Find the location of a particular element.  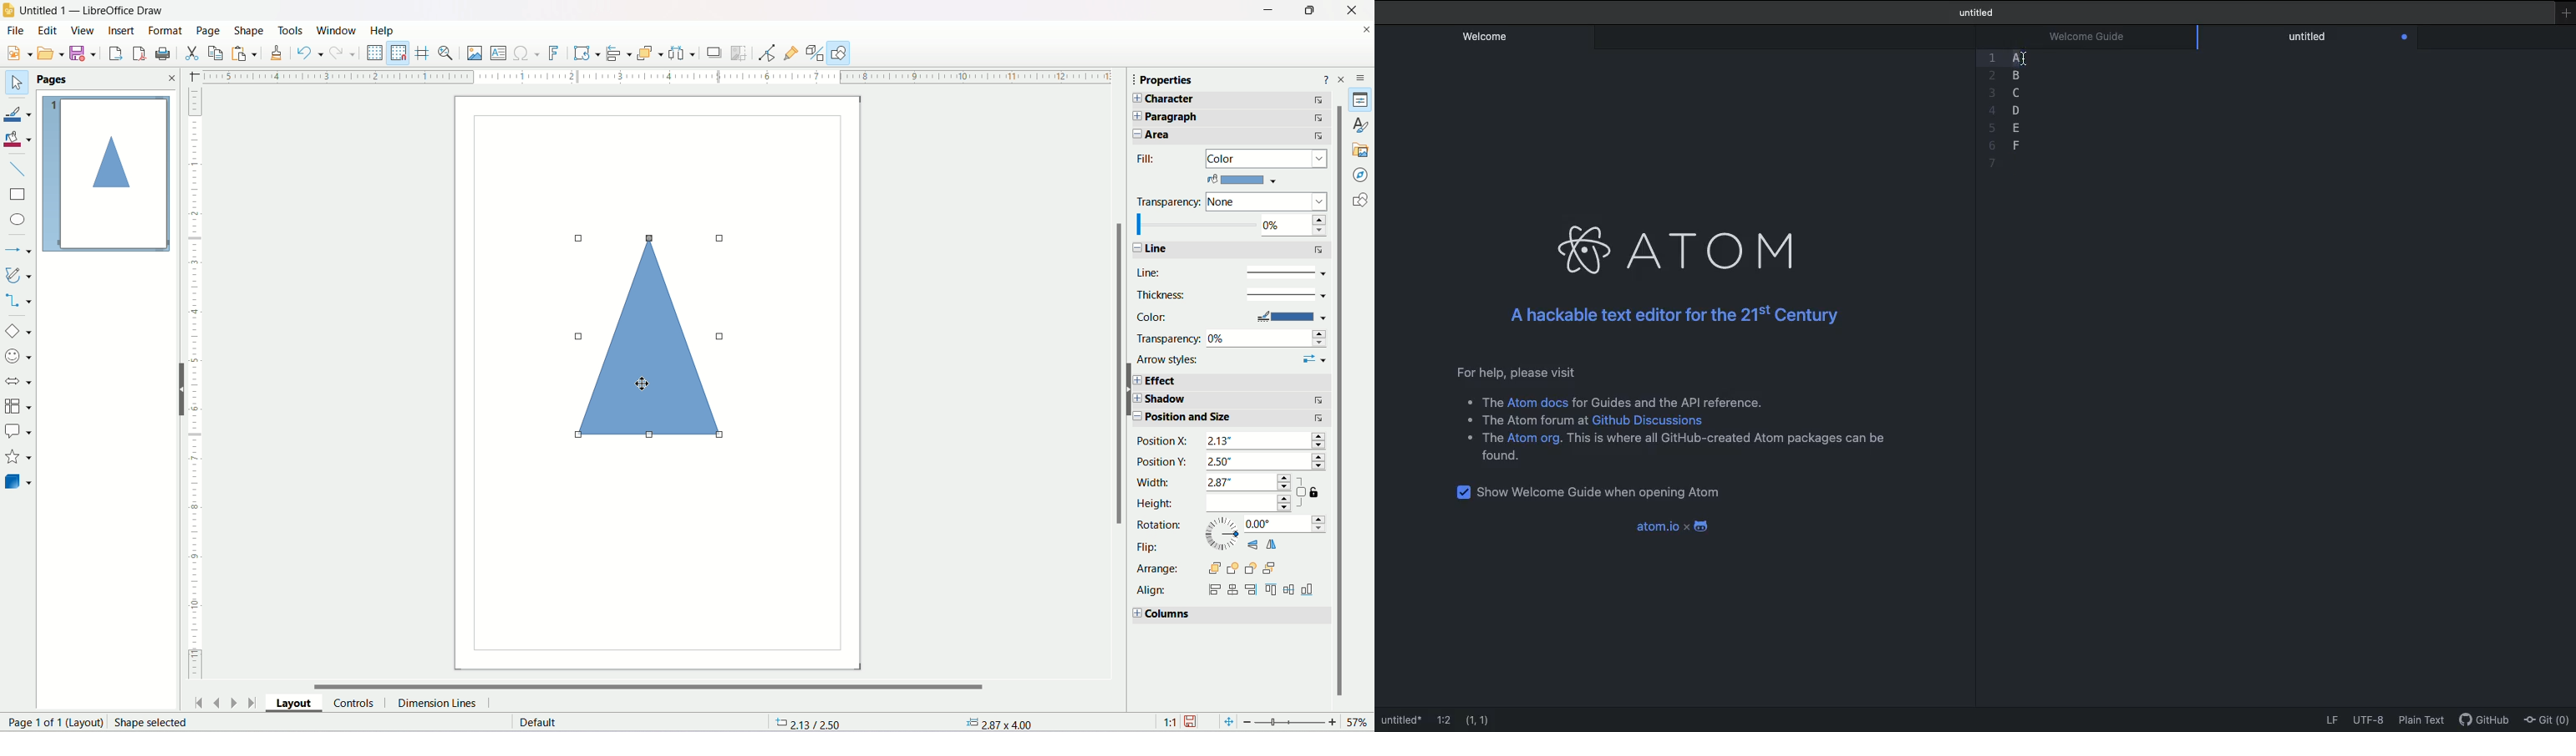

Connectors is located at coordinates (18, 302).